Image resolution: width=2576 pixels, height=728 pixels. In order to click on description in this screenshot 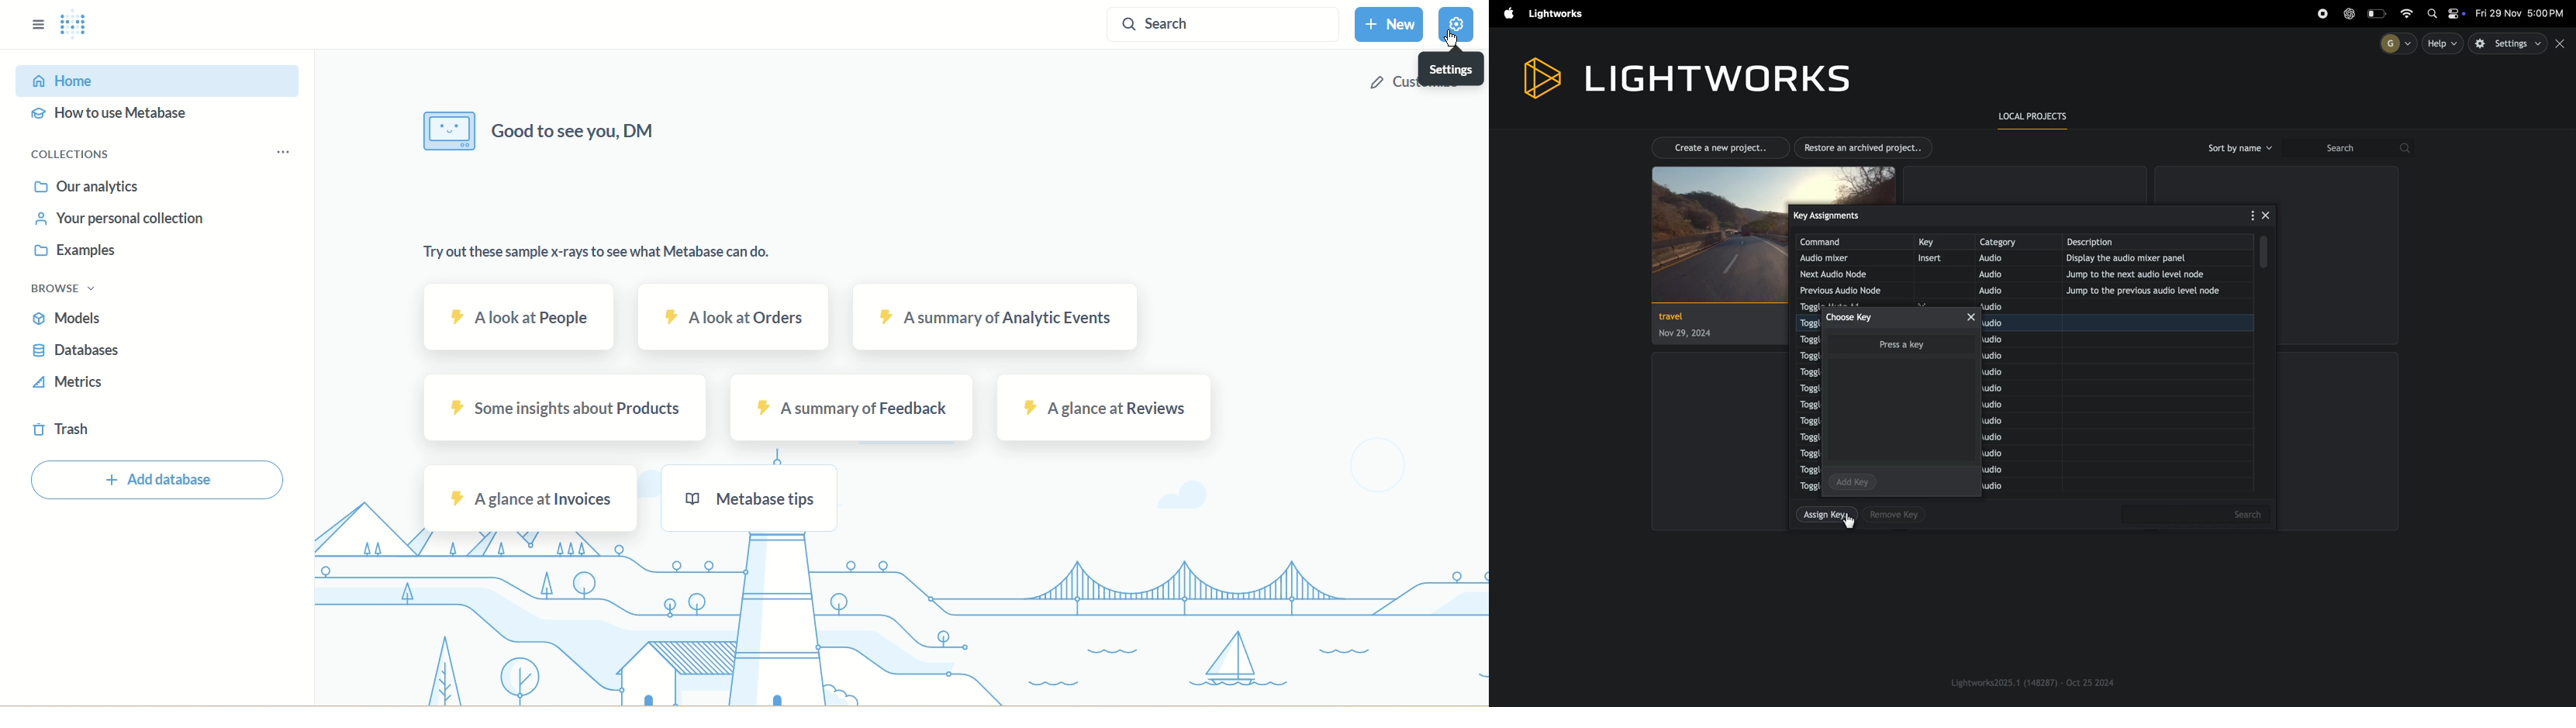, I will do `click(2455, 82)`.